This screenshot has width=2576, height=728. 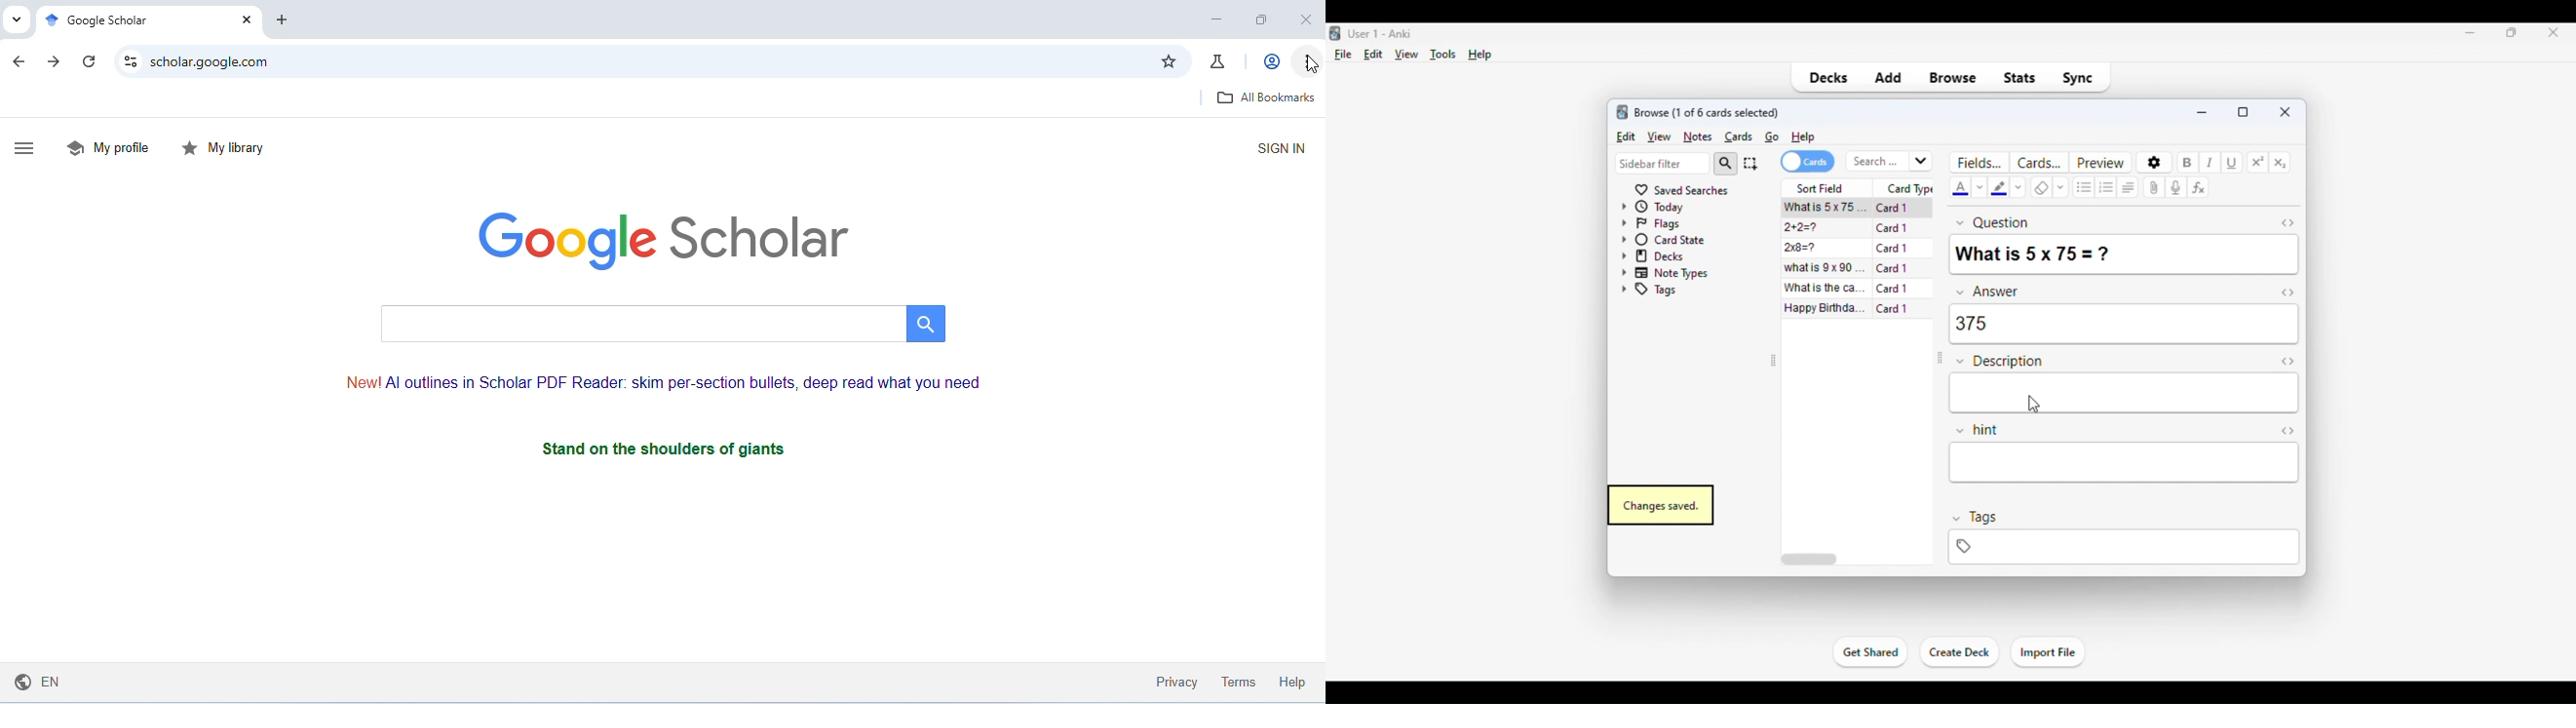 What do you see at coordinates (1892, 268) in the screenshot?
I see `card 1` at bounding box center [1892, 268].